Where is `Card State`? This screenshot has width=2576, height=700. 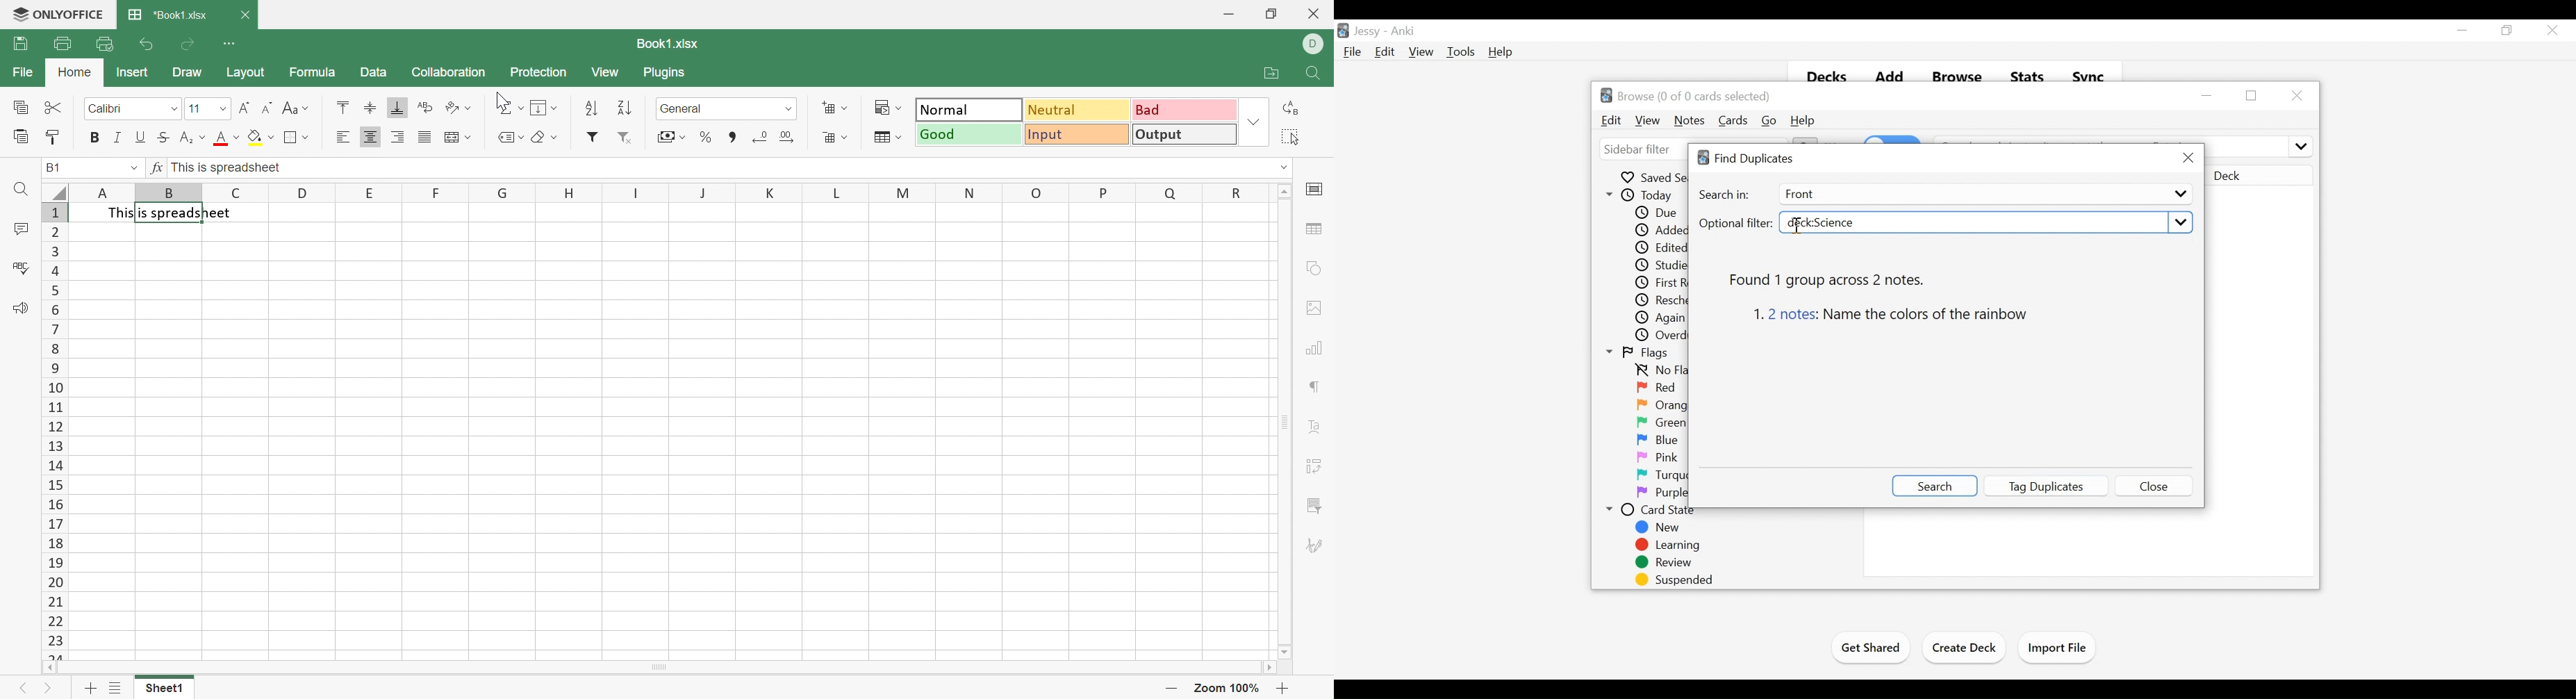 Card State is located at coordinates (1655, 511).